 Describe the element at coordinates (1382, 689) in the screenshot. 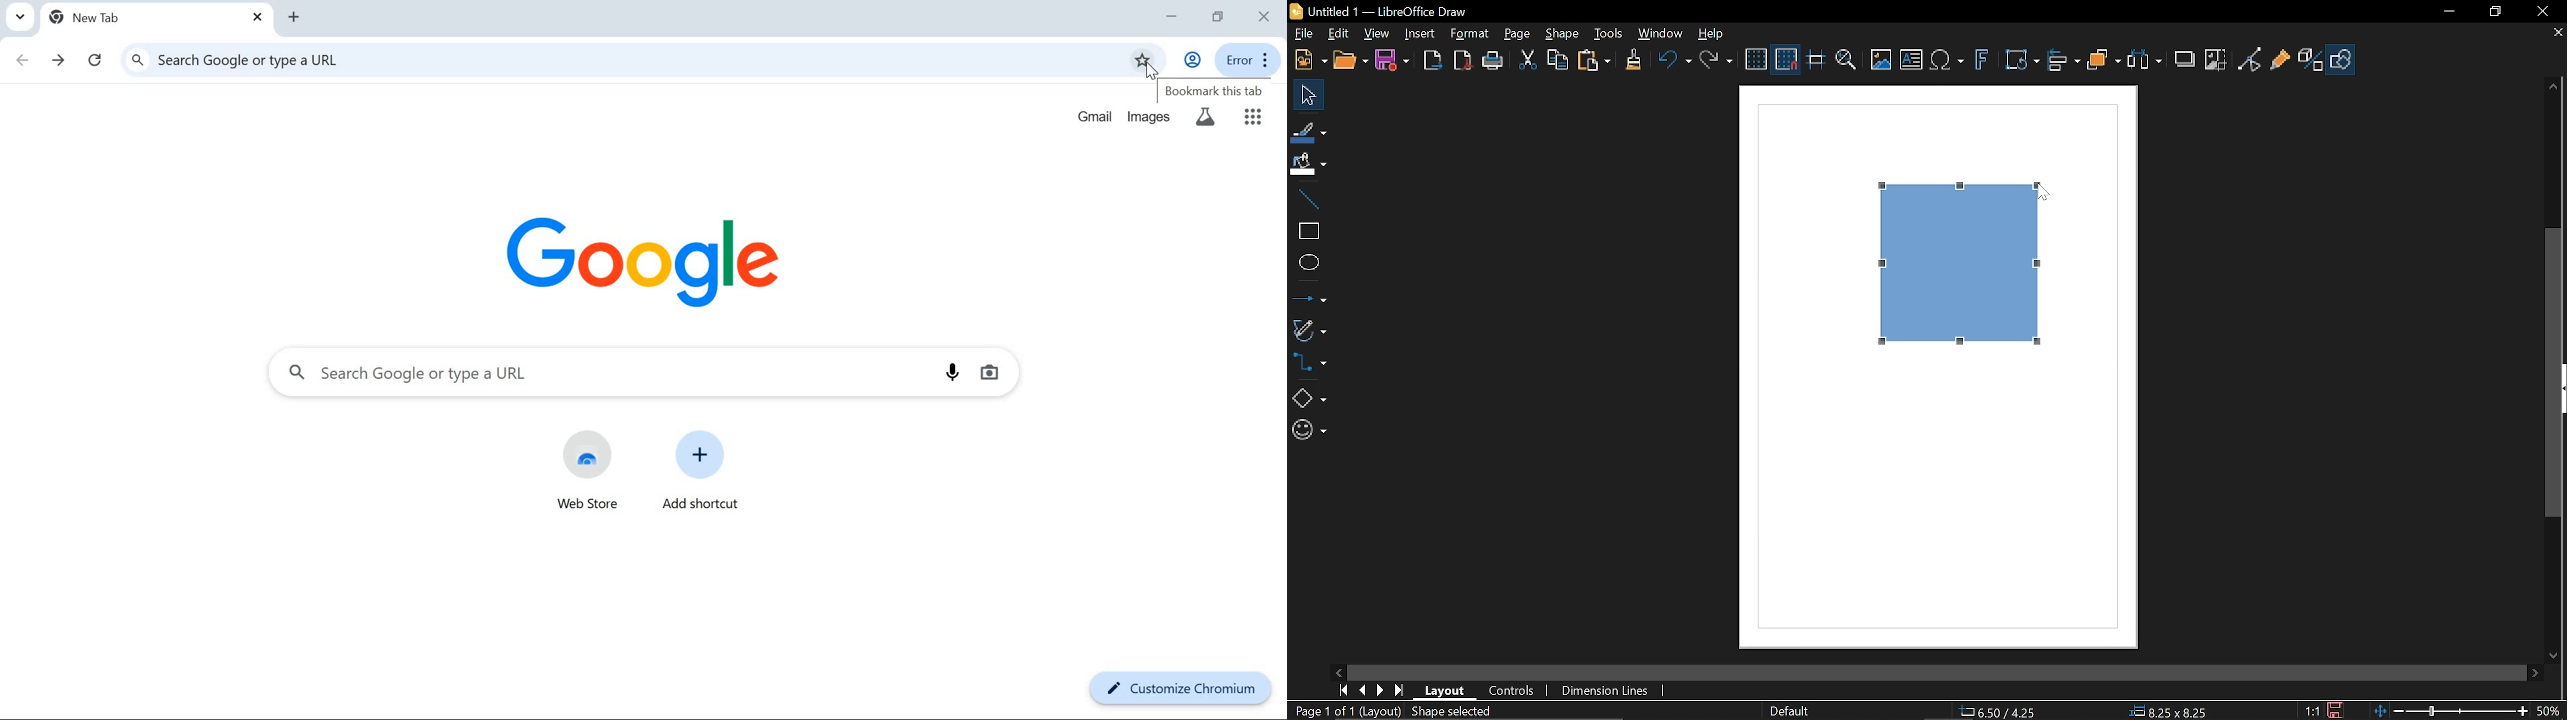

I see `next page` at that location.